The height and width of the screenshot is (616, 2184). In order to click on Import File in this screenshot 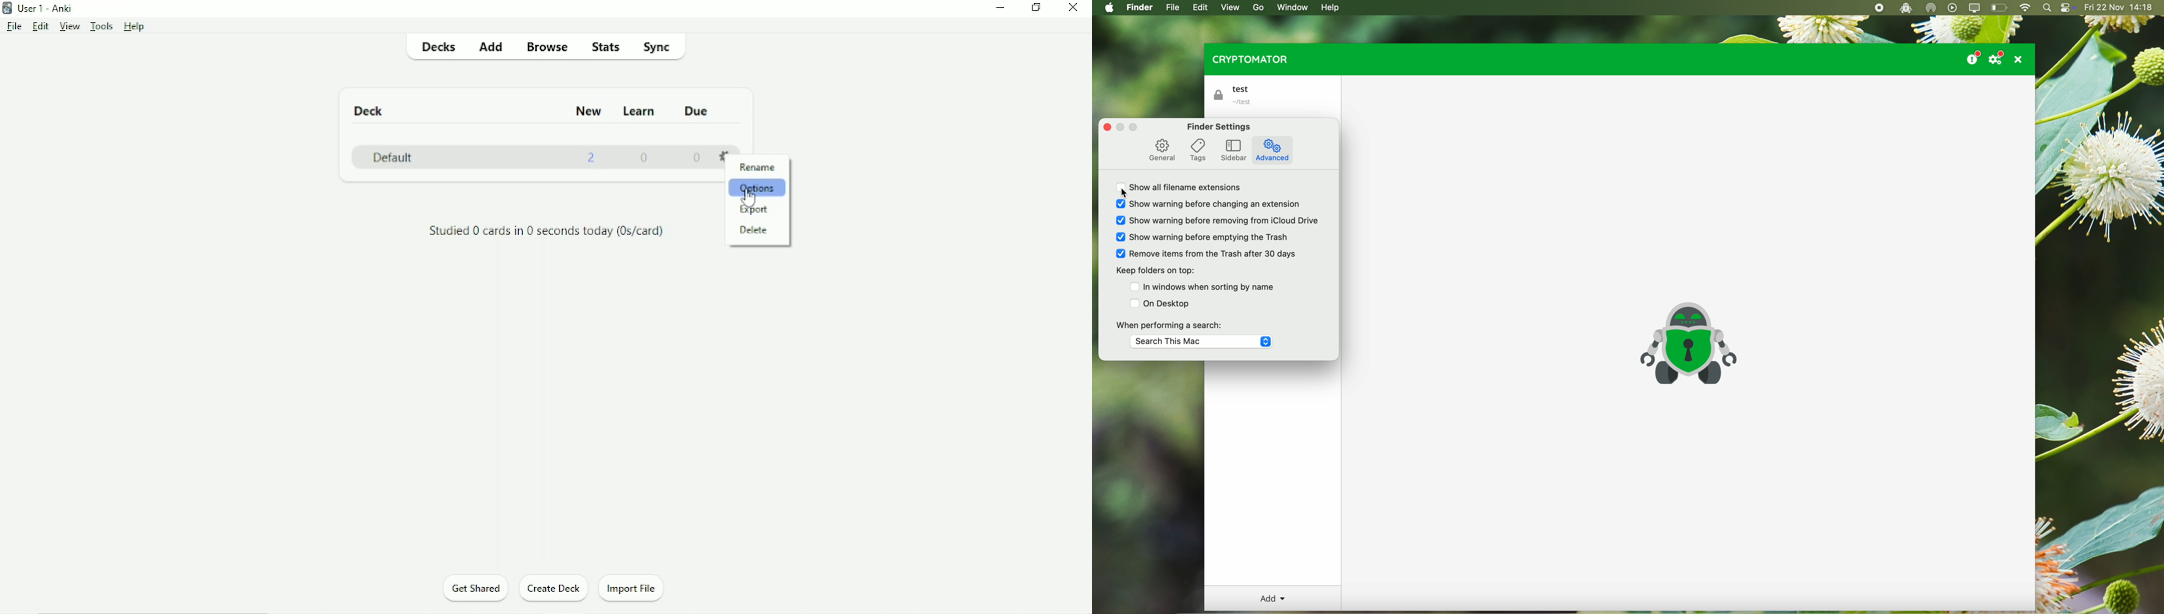, I will do `click(632, 587)`.